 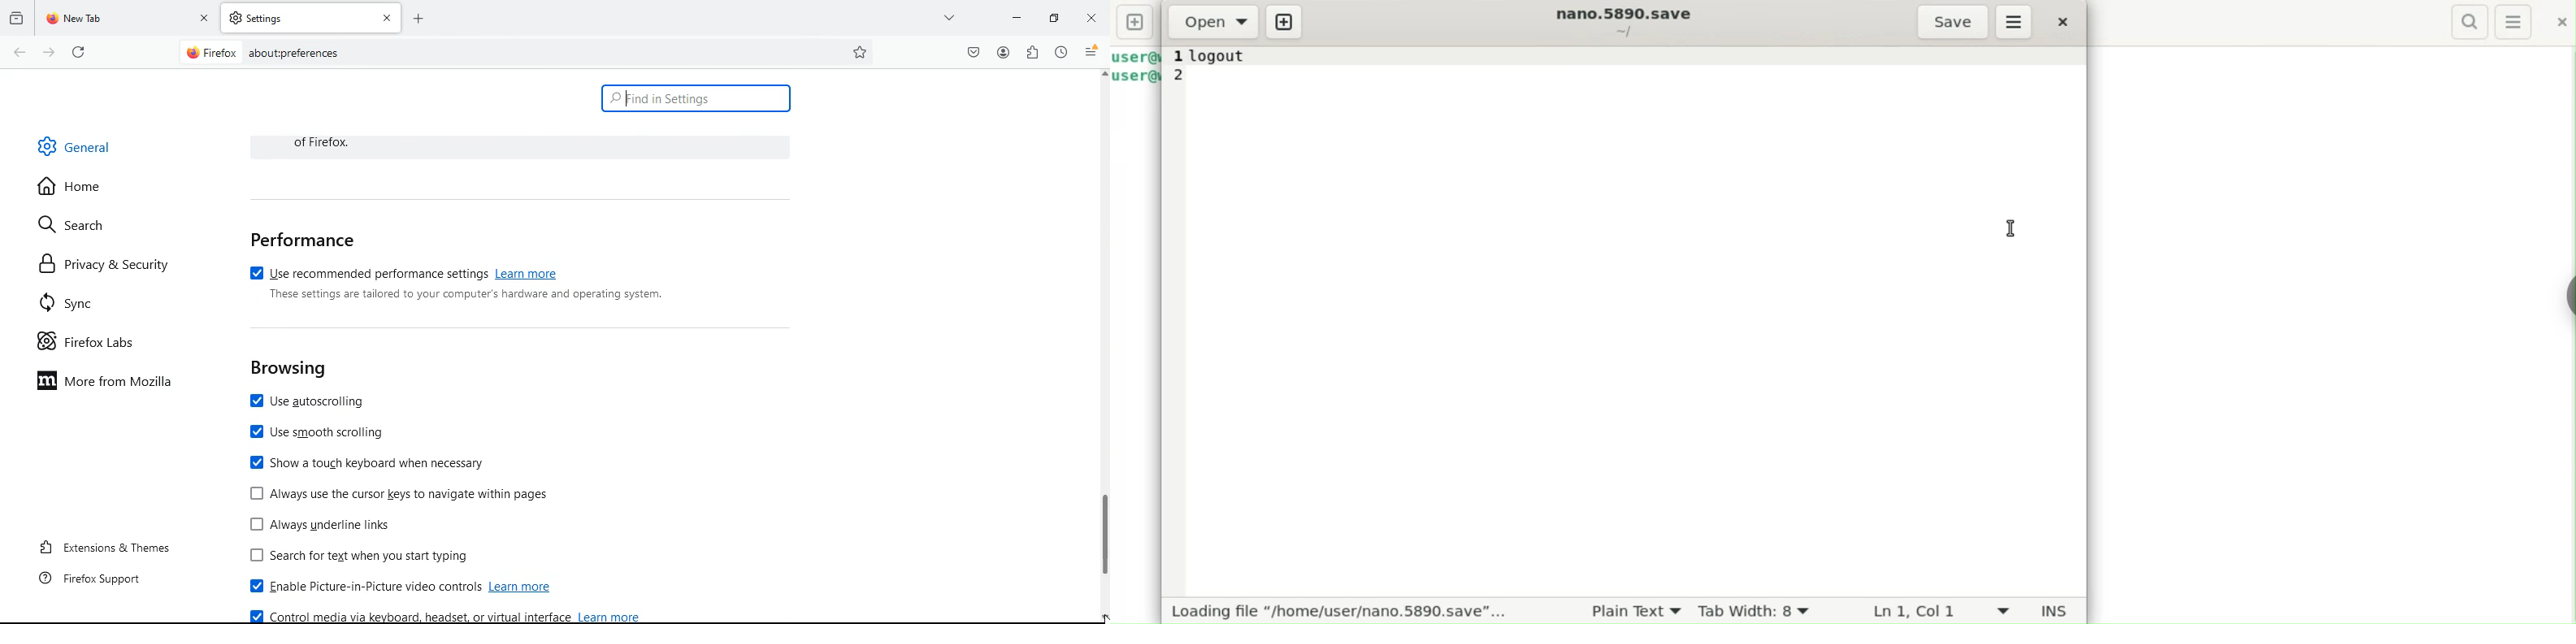 I want to click on nano.5890.save, so click(x=1624, y=15).